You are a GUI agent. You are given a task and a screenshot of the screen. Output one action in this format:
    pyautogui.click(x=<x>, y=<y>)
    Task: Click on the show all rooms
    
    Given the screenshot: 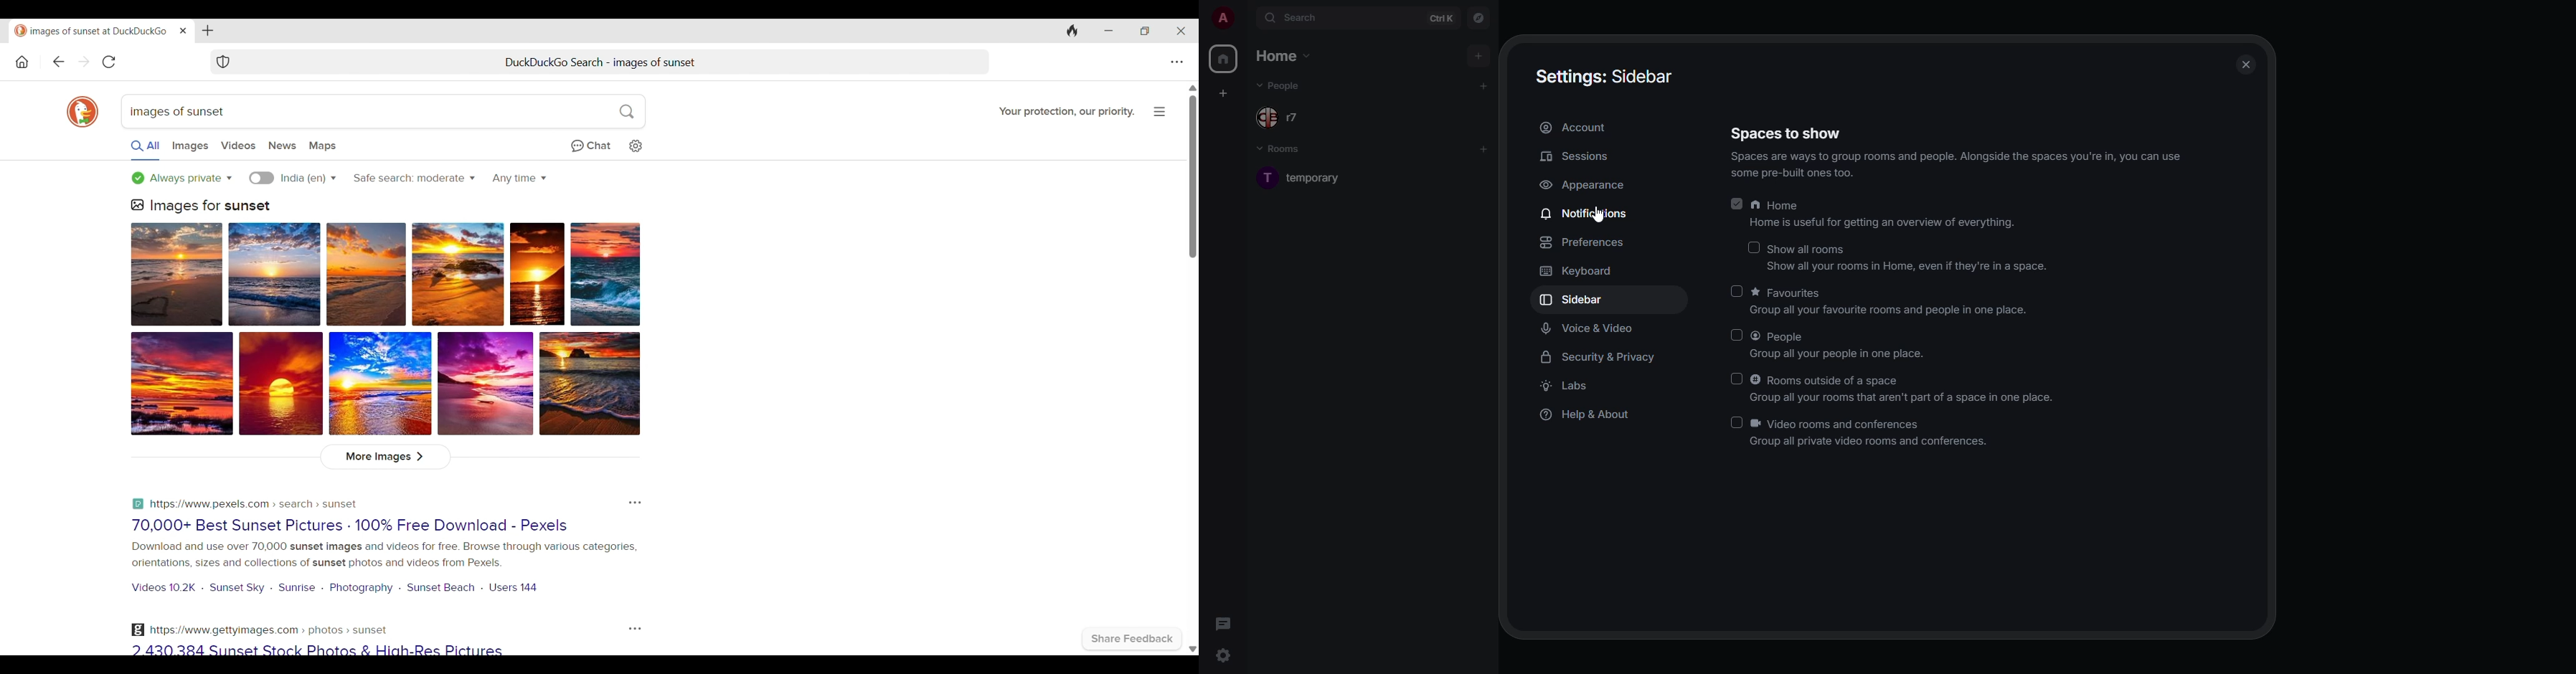 What is the action you would take?
    pyautogui.click(x=1907, y=259)
    